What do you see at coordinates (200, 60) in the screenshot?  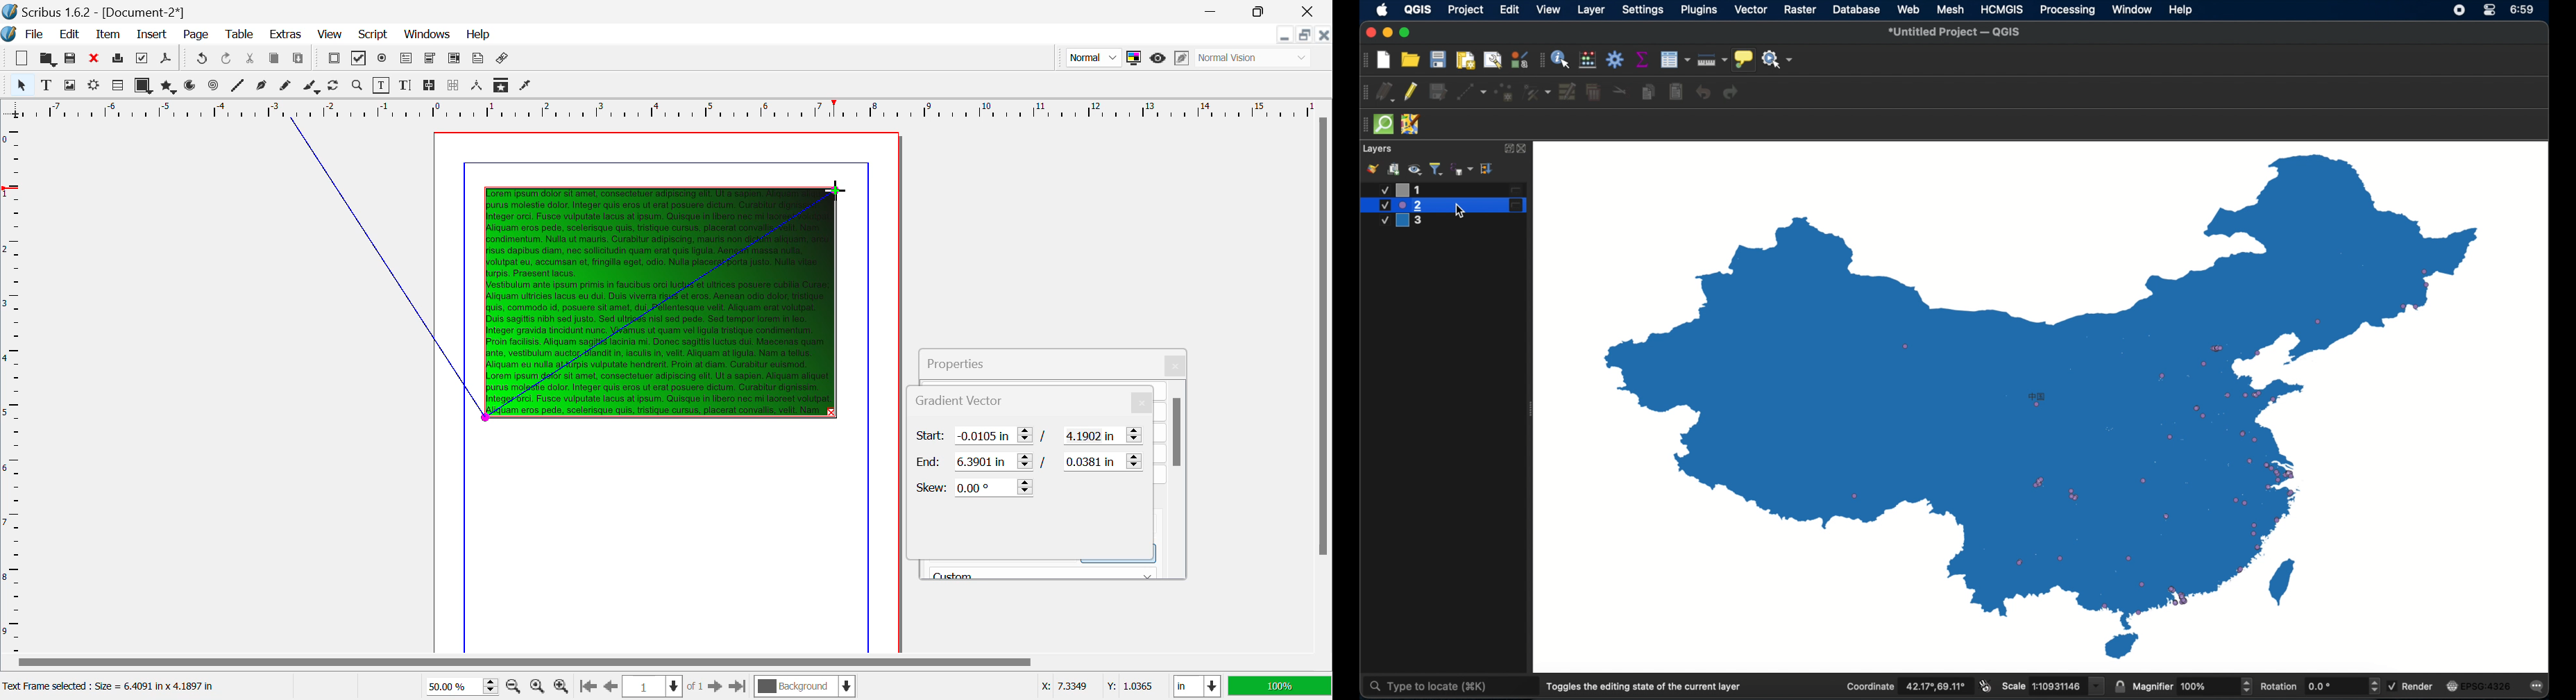 I see `Redo` at bounding box center [200, 60].